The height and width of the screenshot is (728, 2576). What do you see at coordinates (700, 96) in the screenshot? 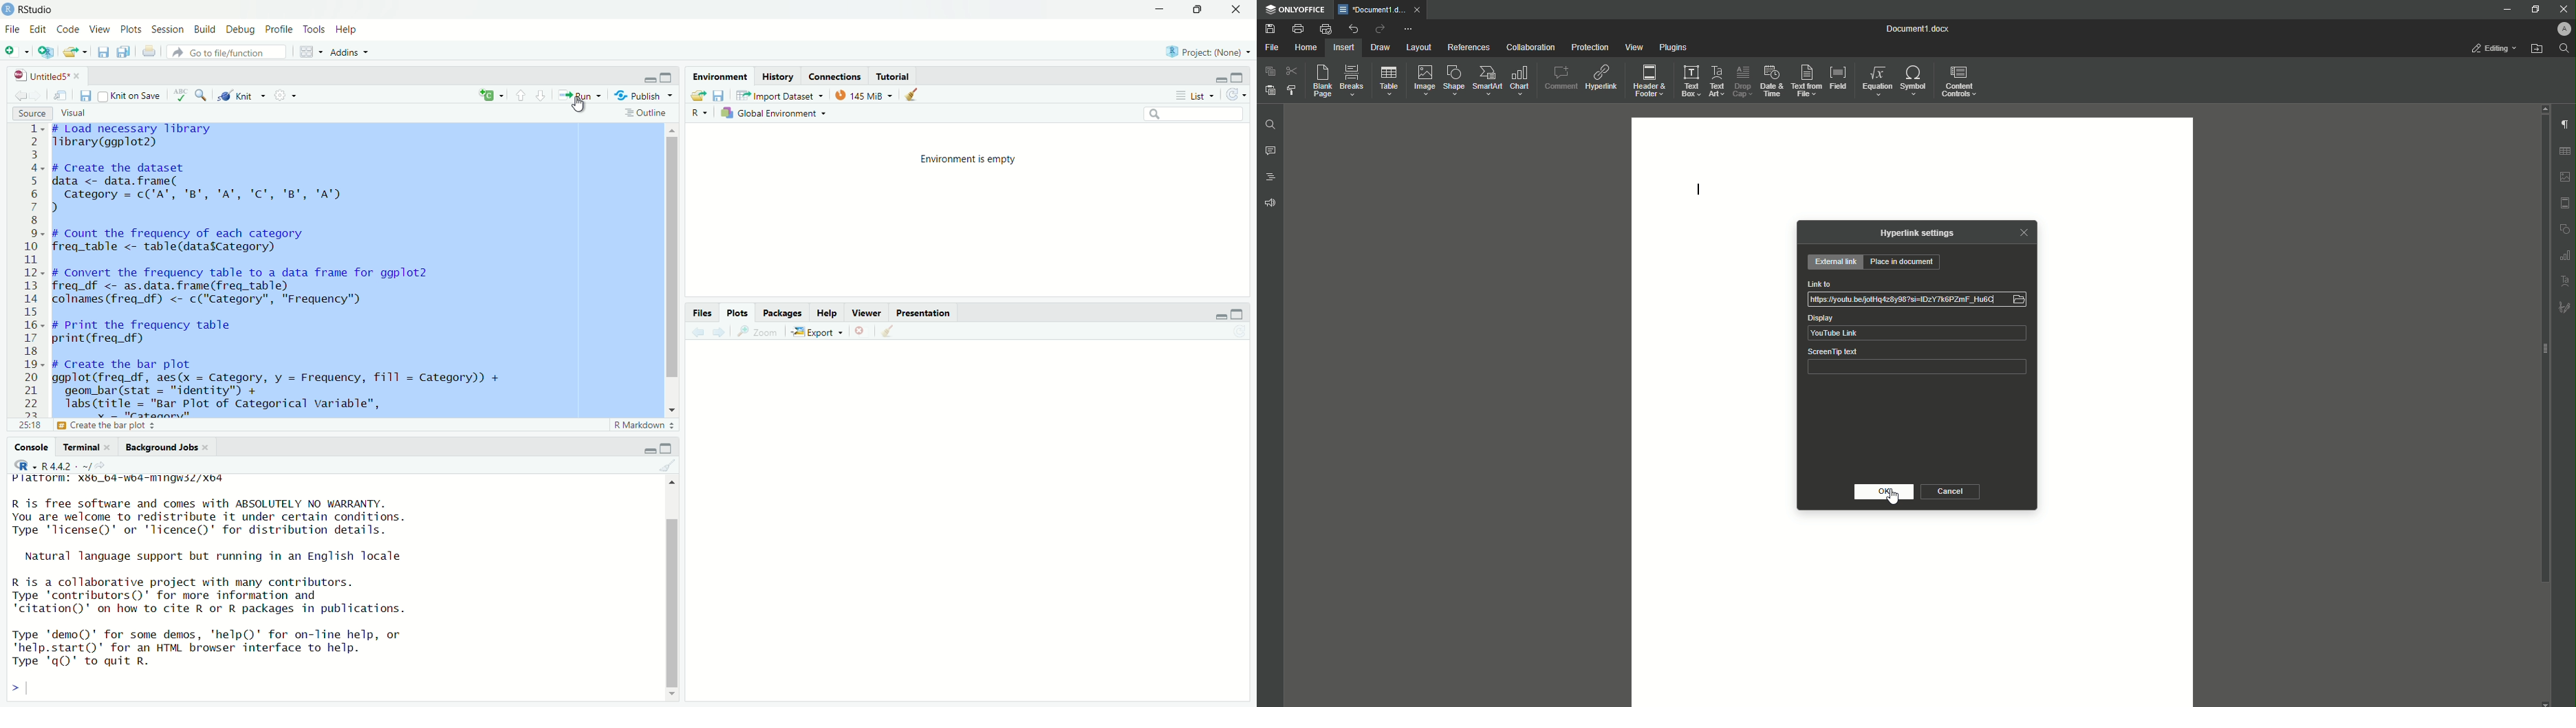
I see `open` at bounding box center [700, 96].